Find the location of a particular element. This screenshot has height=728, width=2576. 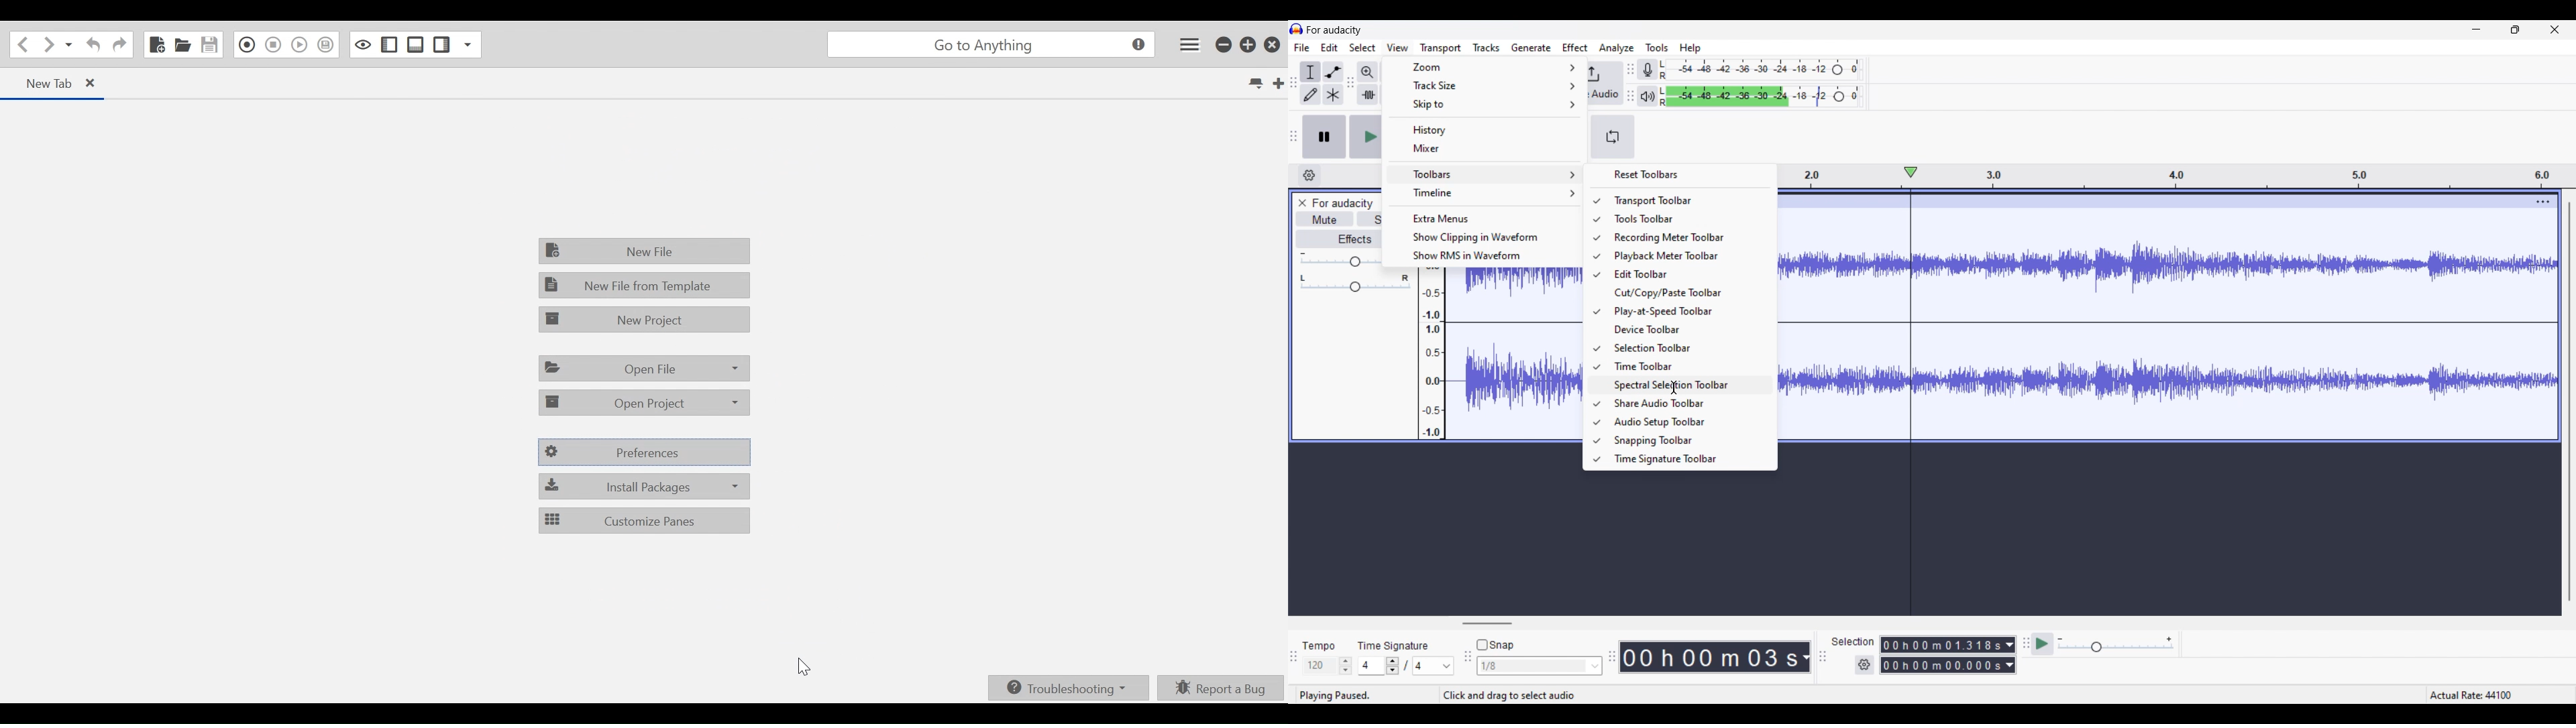

Snap options is located at coordinates (1539, 666).